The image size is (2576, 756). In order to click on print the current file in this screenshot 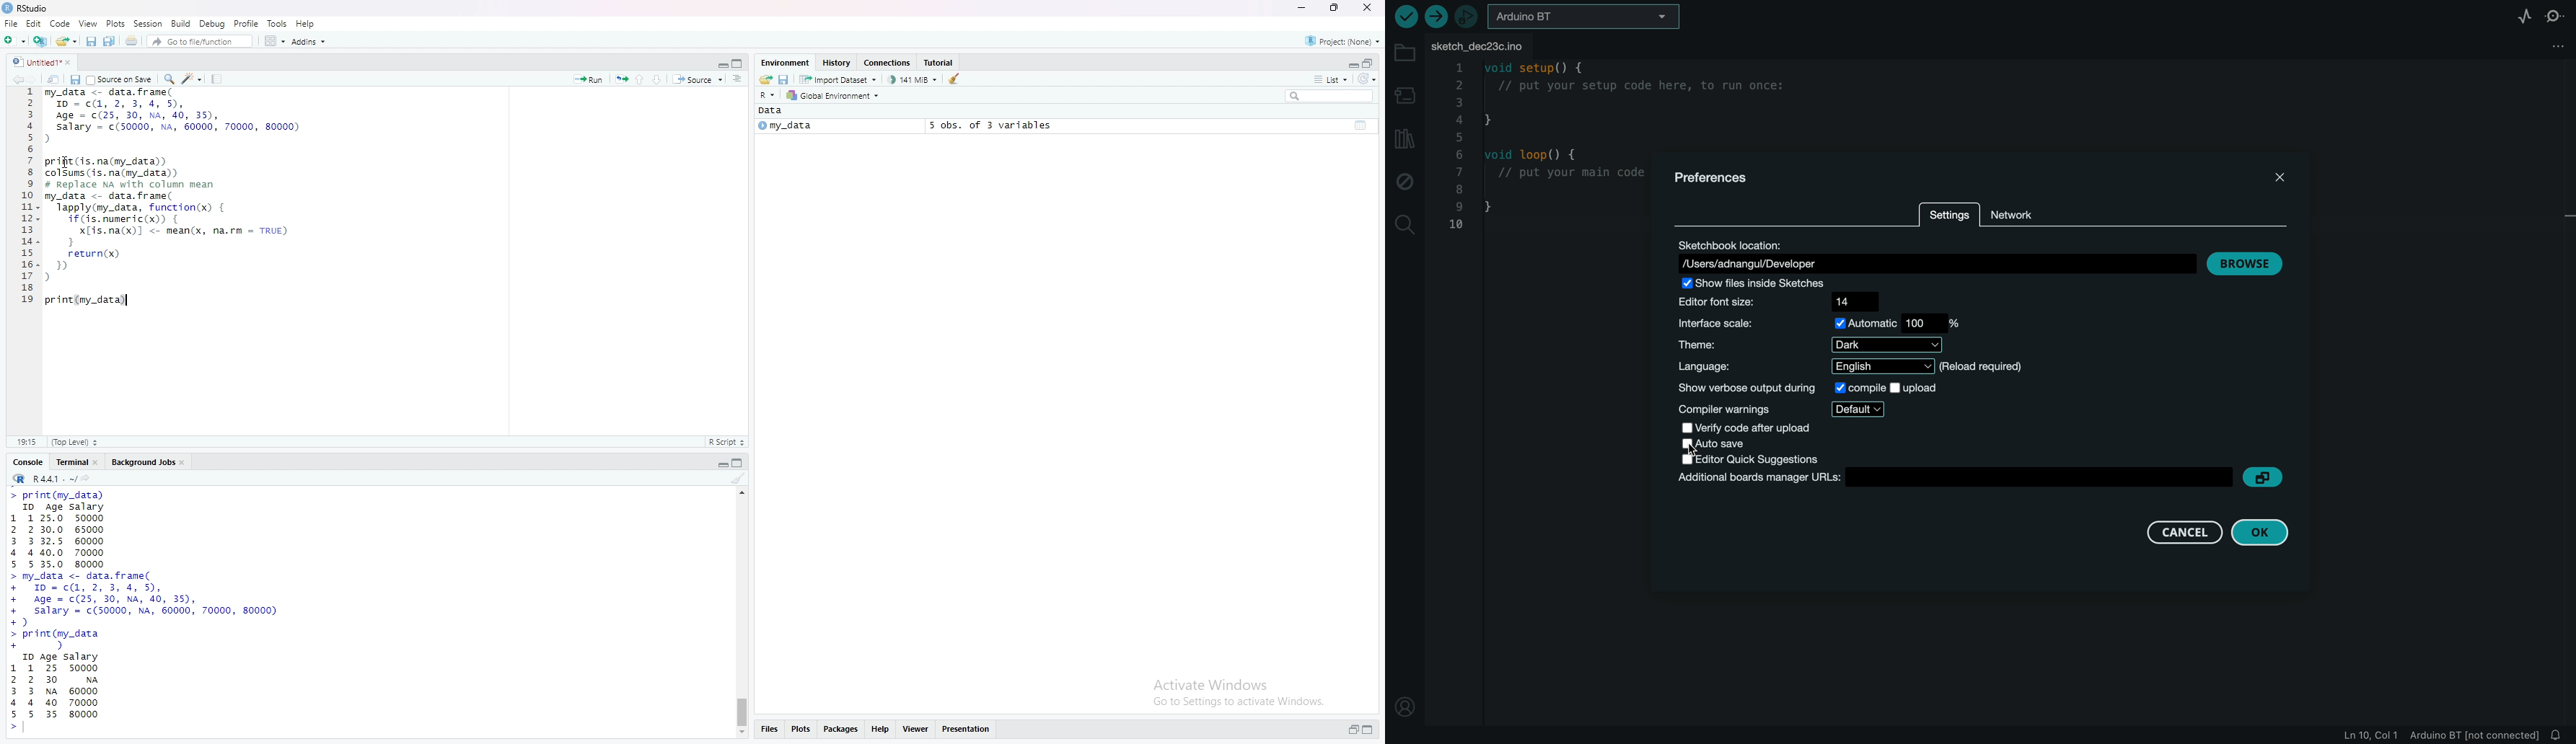, I will do `click(132, 41)`.